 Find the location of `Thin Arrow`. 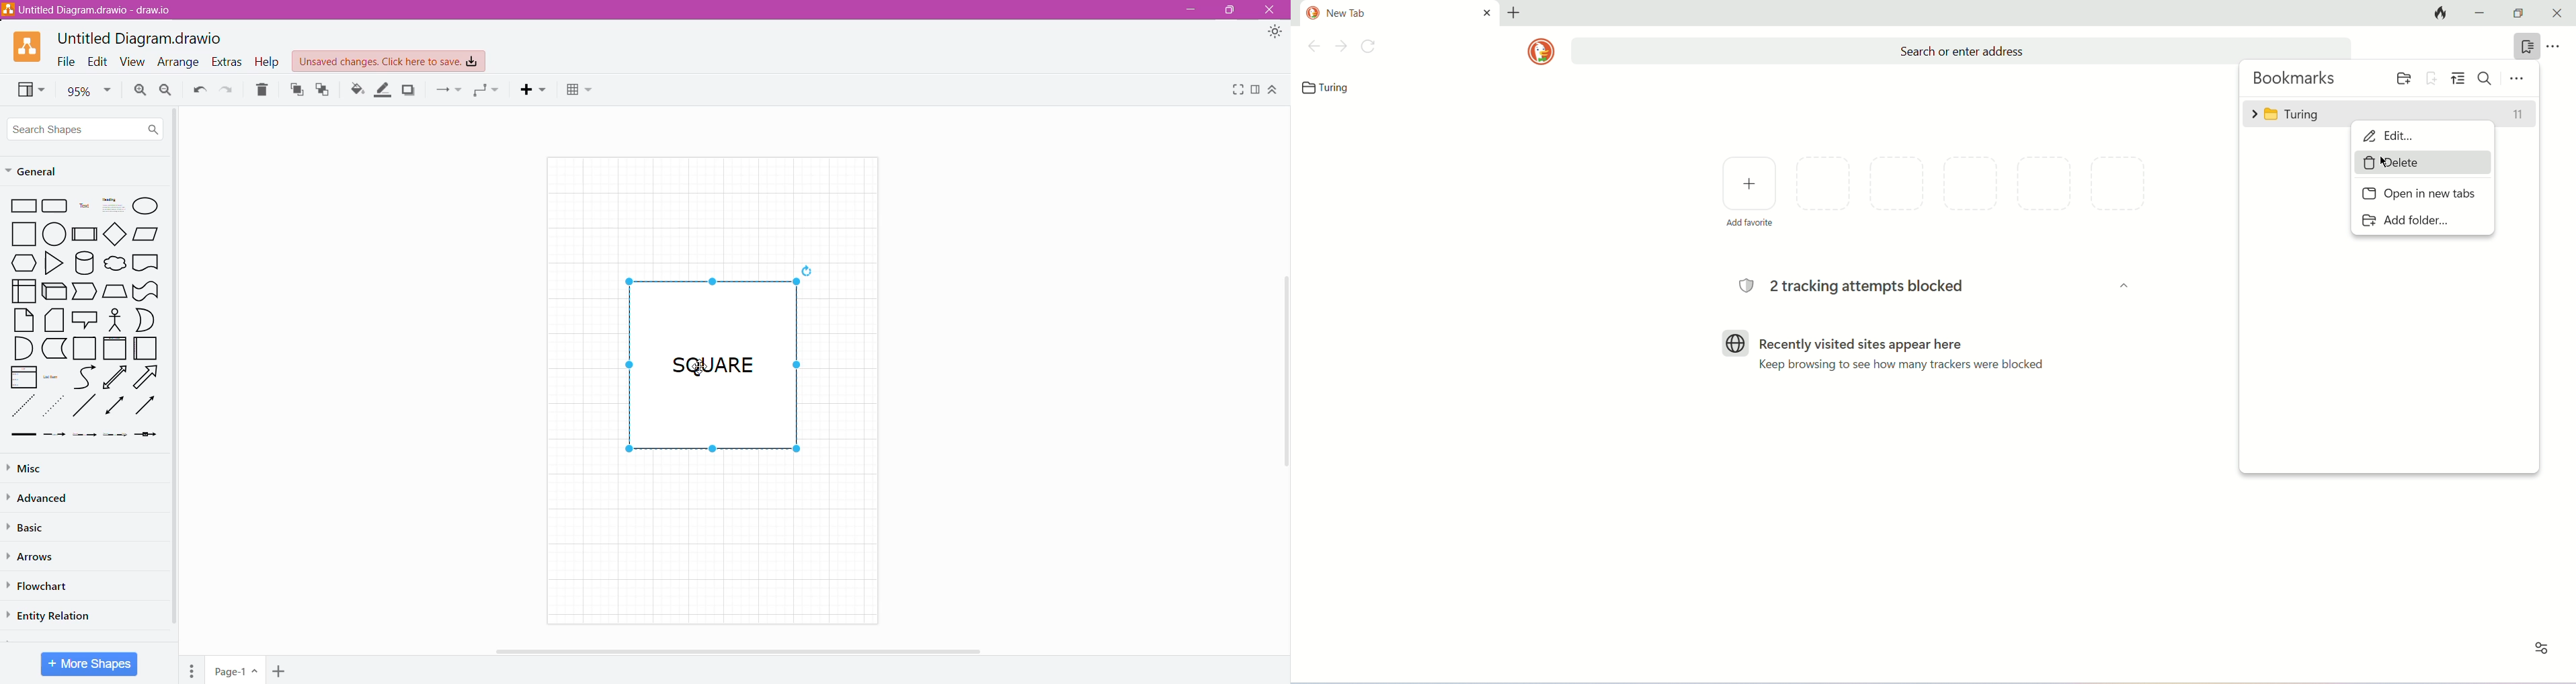

Thin Arrow is located at coordinates (85, 437).